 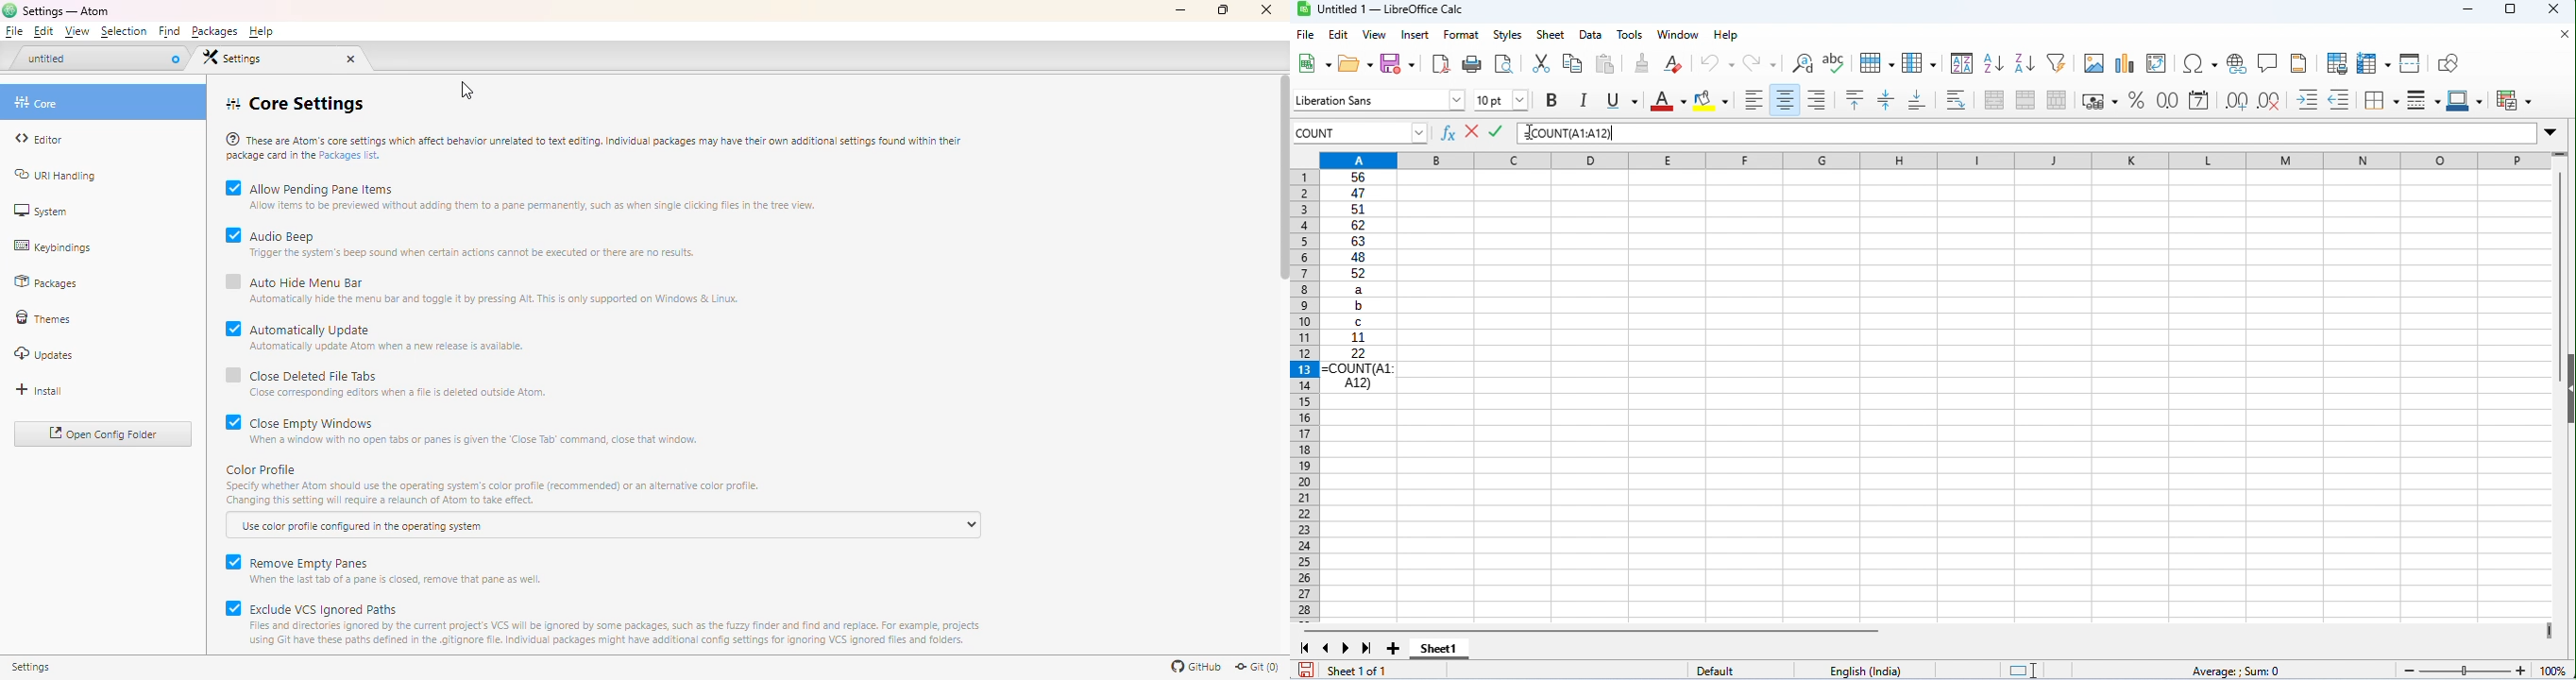 What do you see at coordinates (1419, 133) in the screenshot?
I see `drop down for cell numbers` at bounding box center [1419, 133].